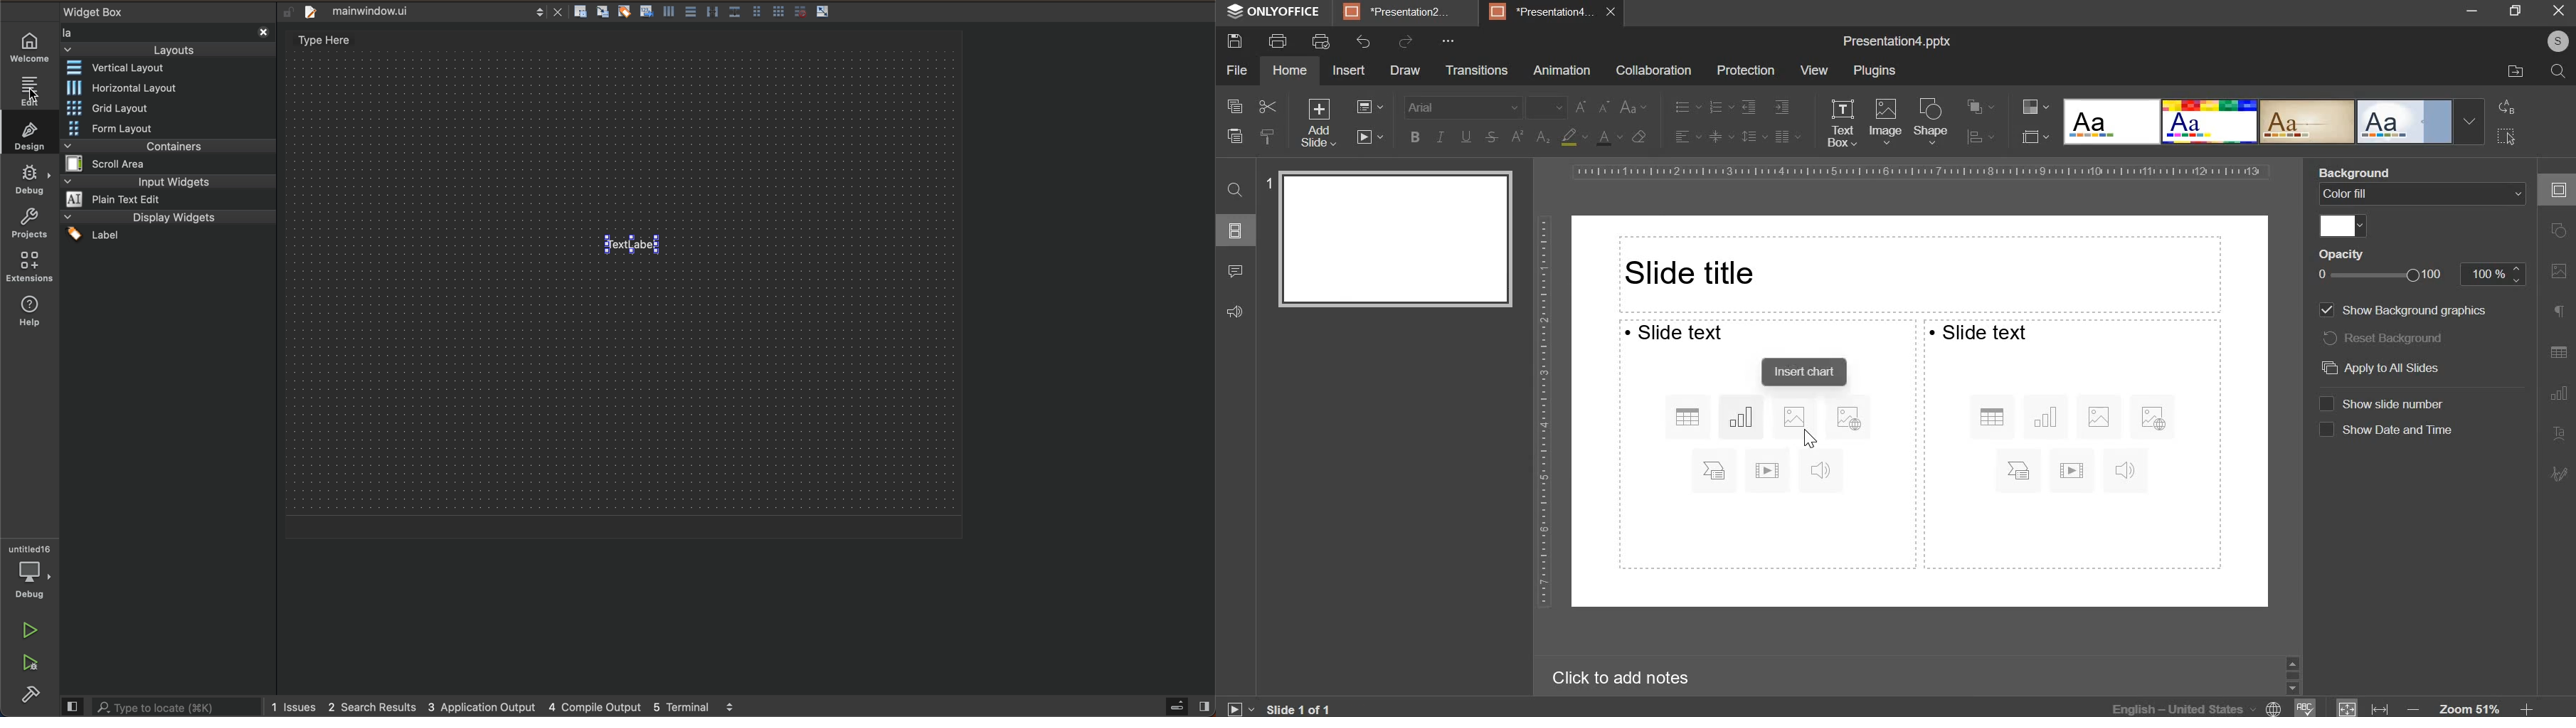 The height and width of the screenshot is (728, 2576). Describe the element at coordinates (1542, 11) in the screenshot. I see `presentation4...` at that location.